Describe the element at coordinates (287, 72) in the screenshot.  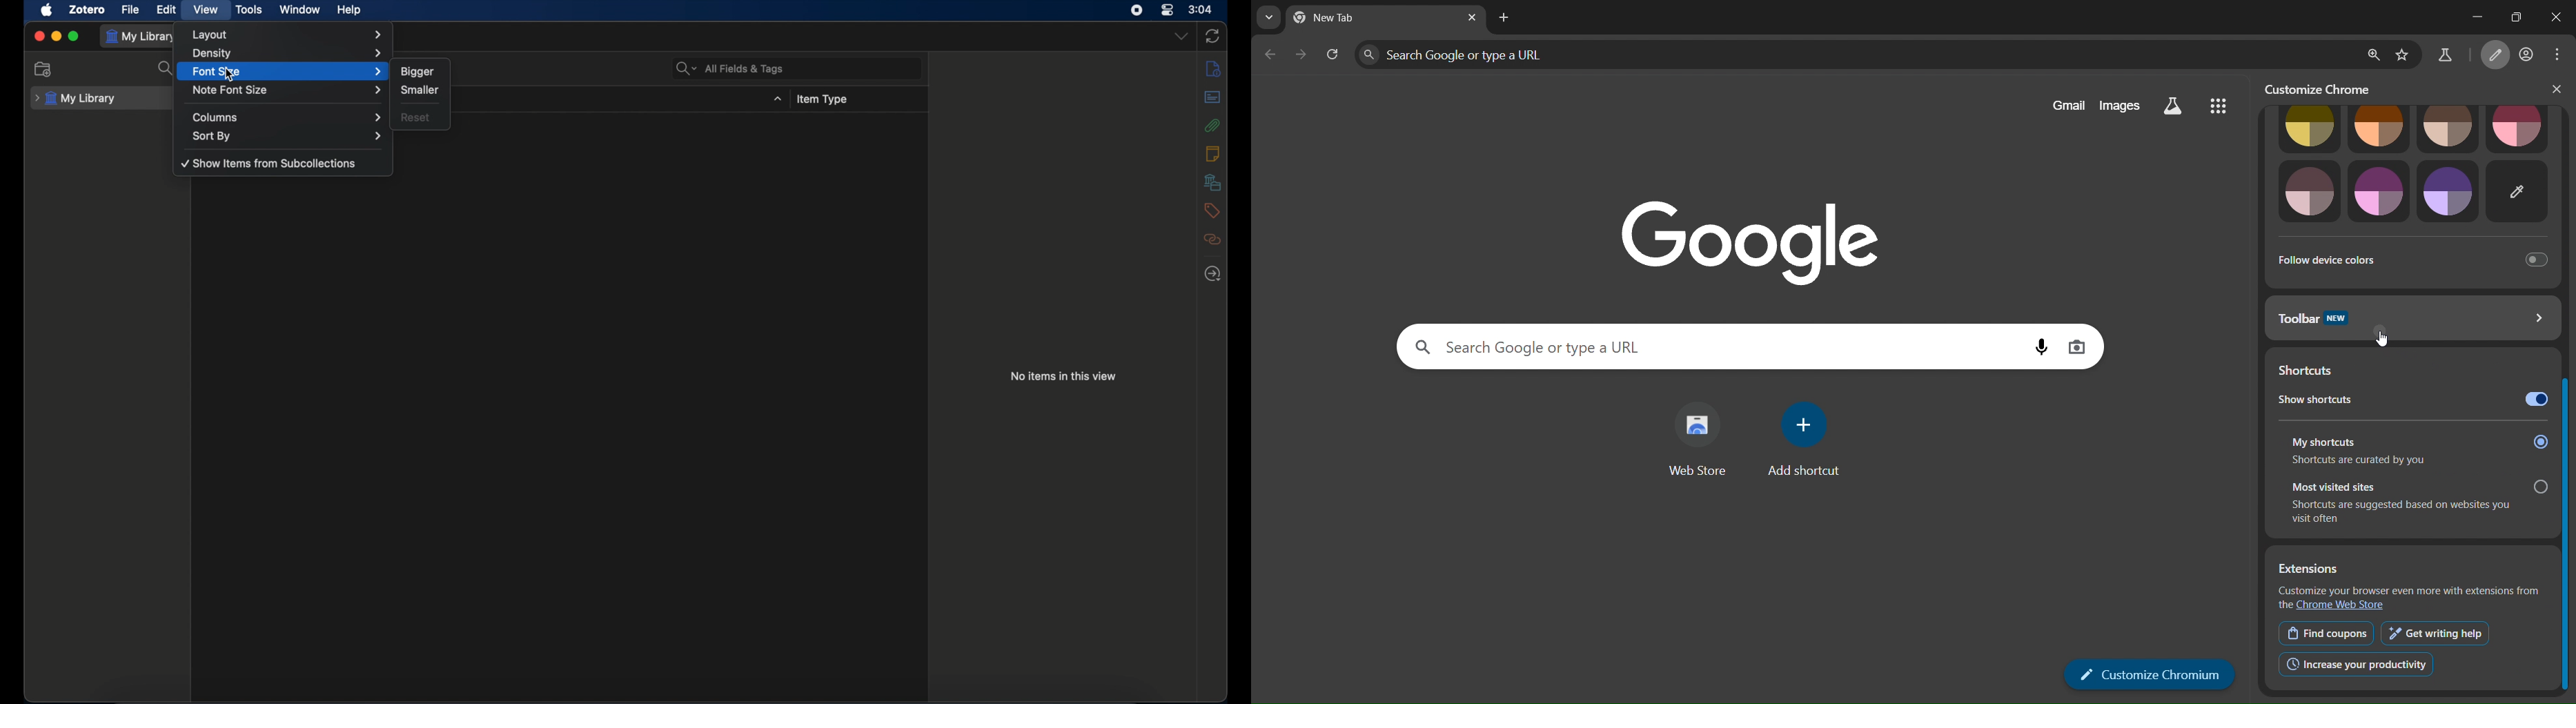
I see `font size` at that location.